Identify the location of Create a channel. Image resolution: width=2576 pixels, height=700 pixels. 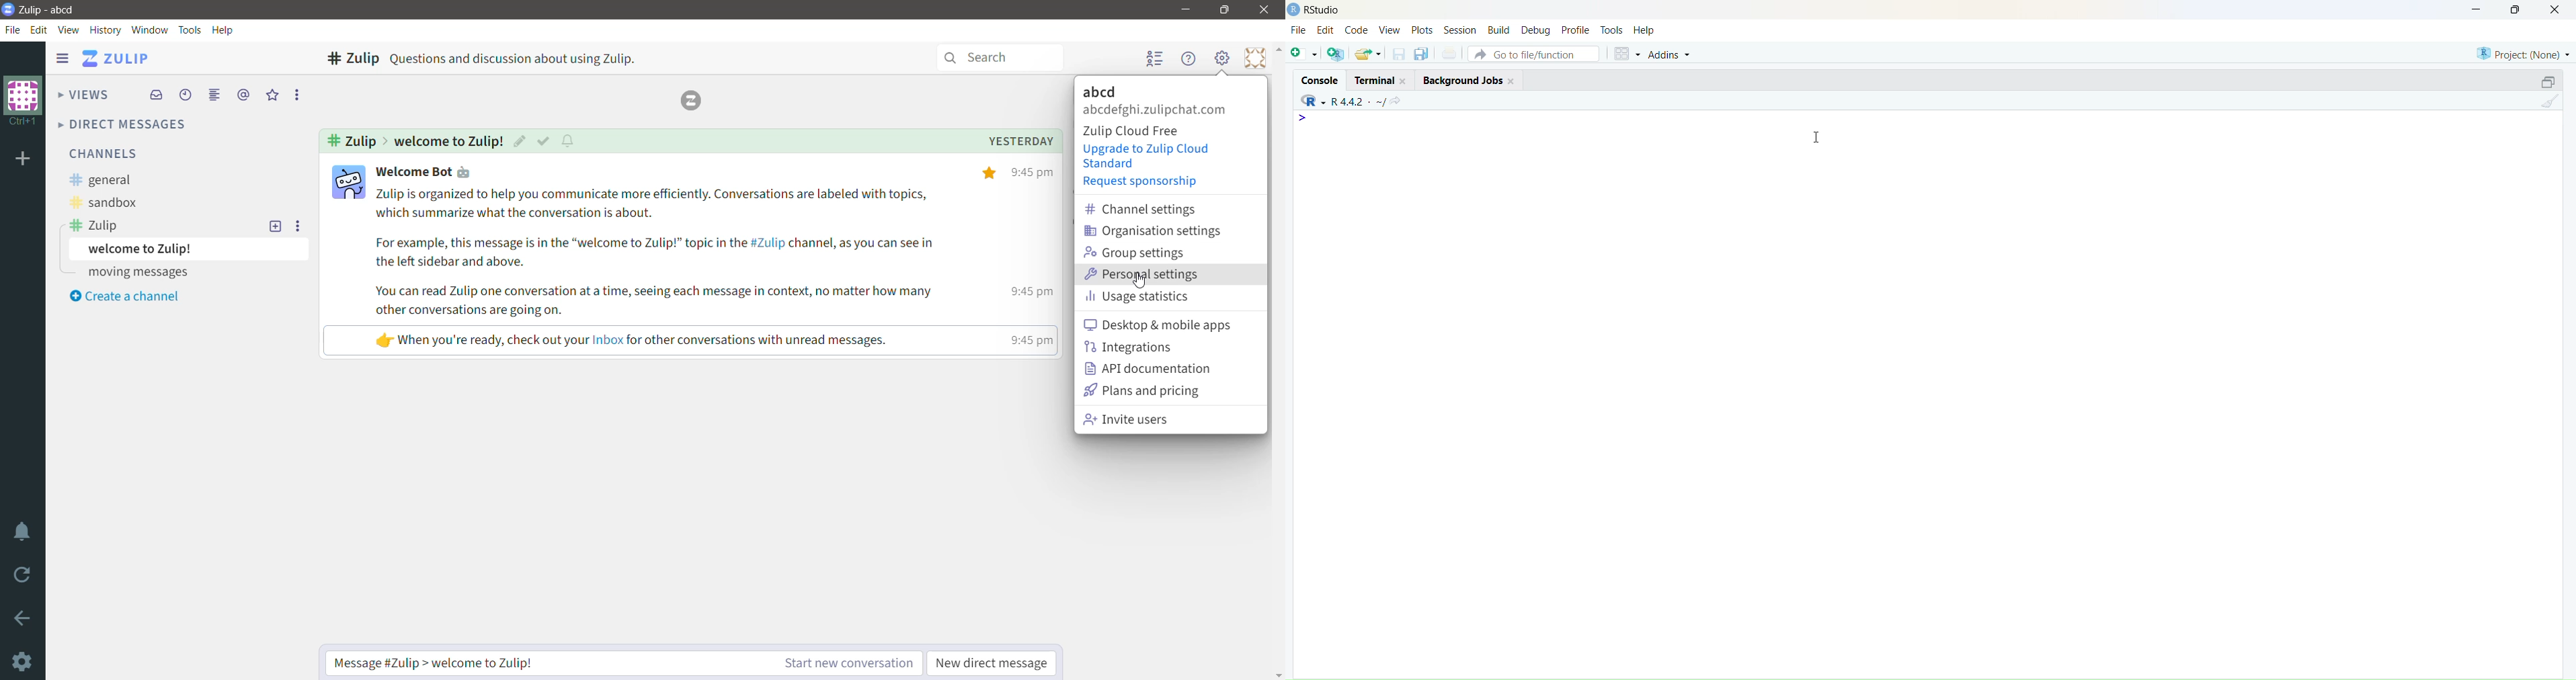
(124, 296).